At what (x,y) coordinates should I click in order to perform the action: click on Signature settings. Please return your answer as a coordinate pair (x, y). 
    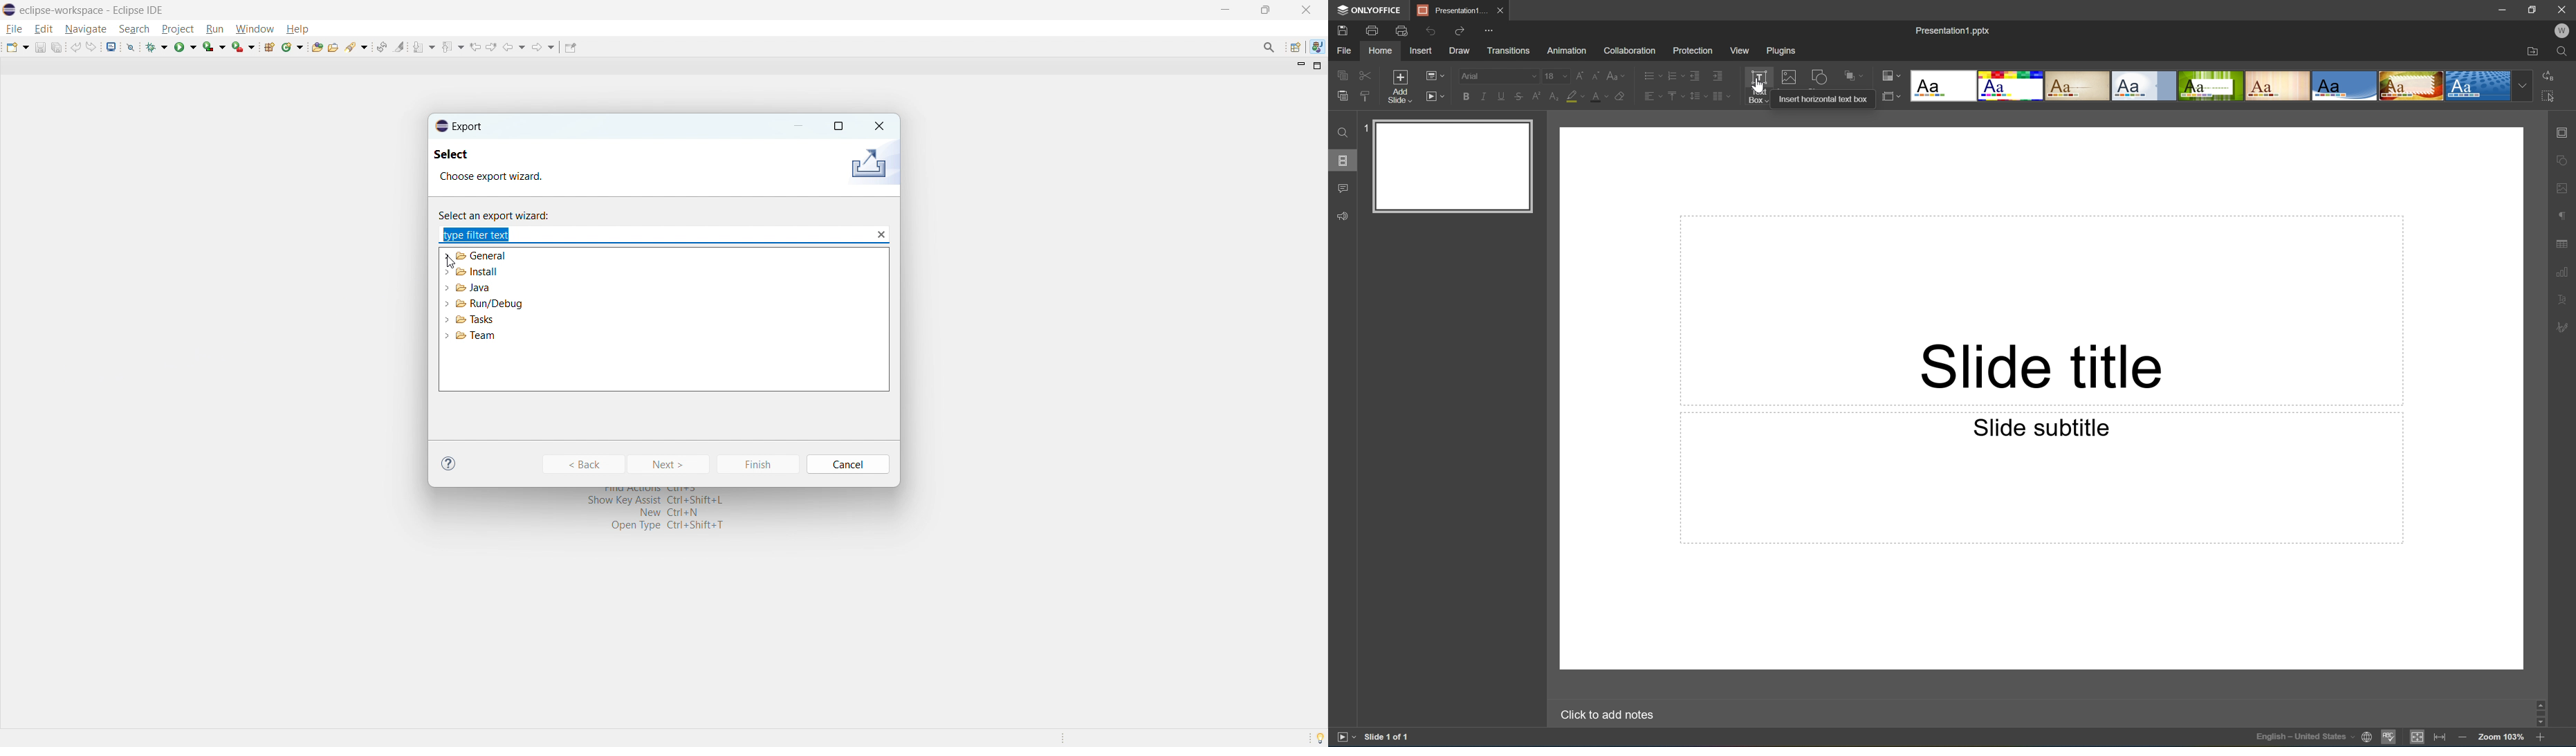
    Looking at the image, I should click on (2565, 326).